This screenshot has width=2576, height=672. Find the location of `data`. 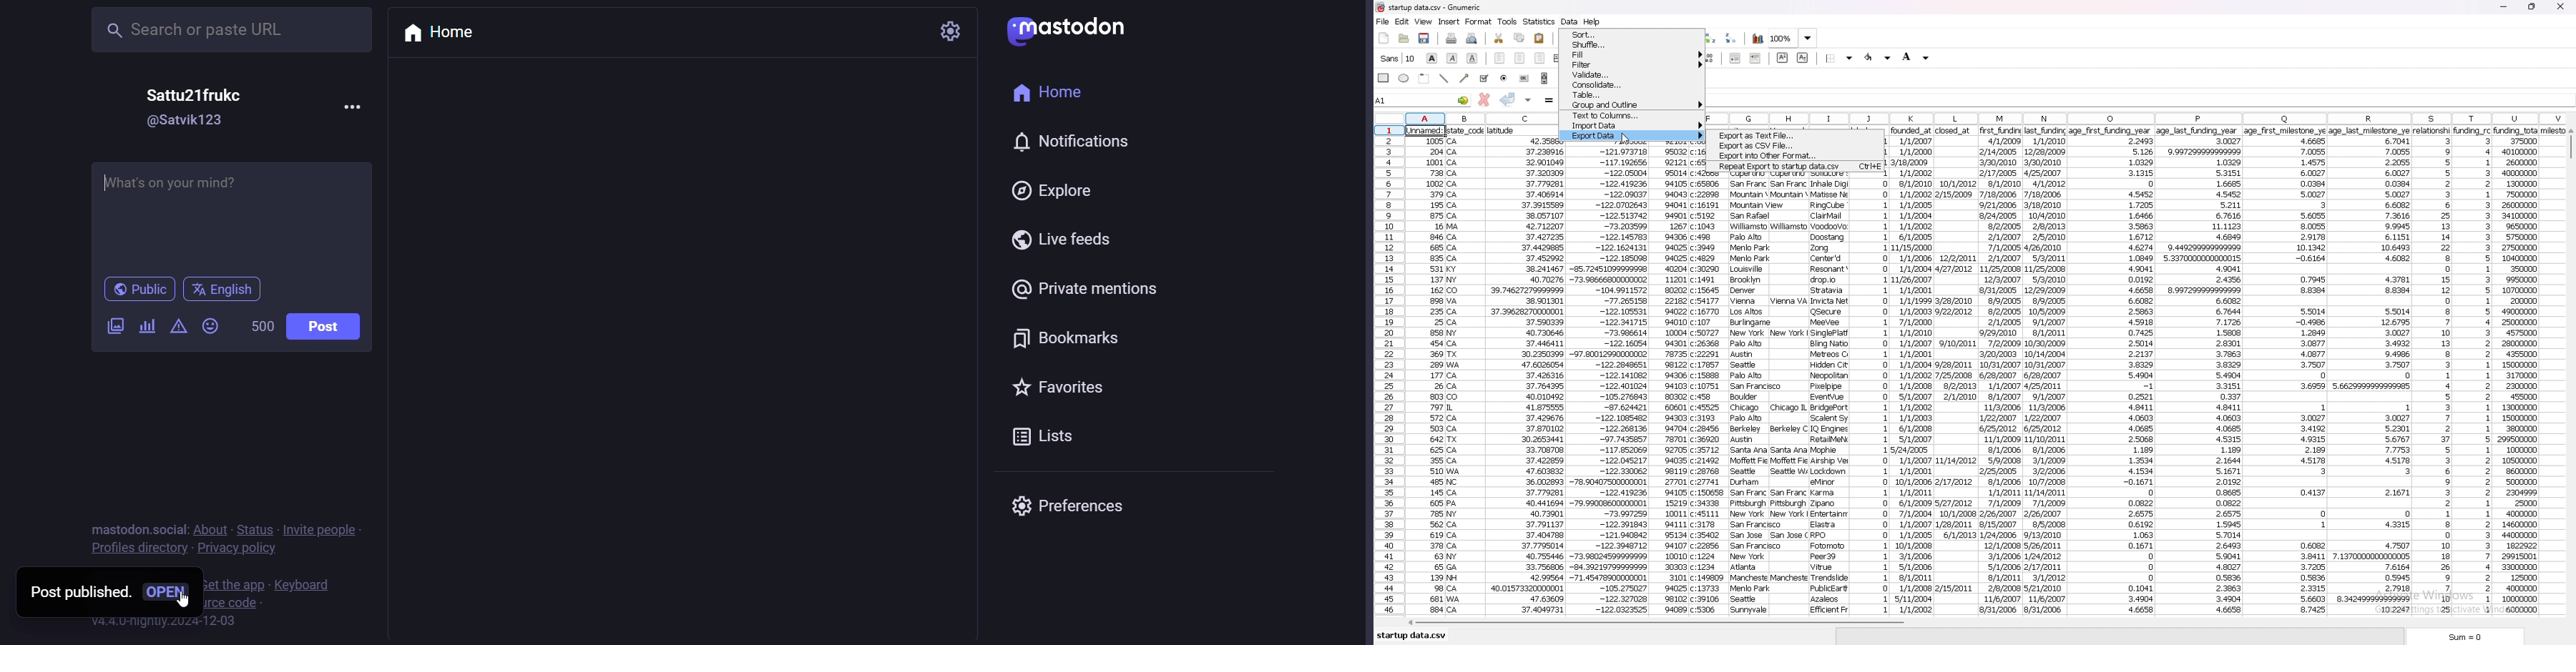

data is located at coordinates (1523, 371).